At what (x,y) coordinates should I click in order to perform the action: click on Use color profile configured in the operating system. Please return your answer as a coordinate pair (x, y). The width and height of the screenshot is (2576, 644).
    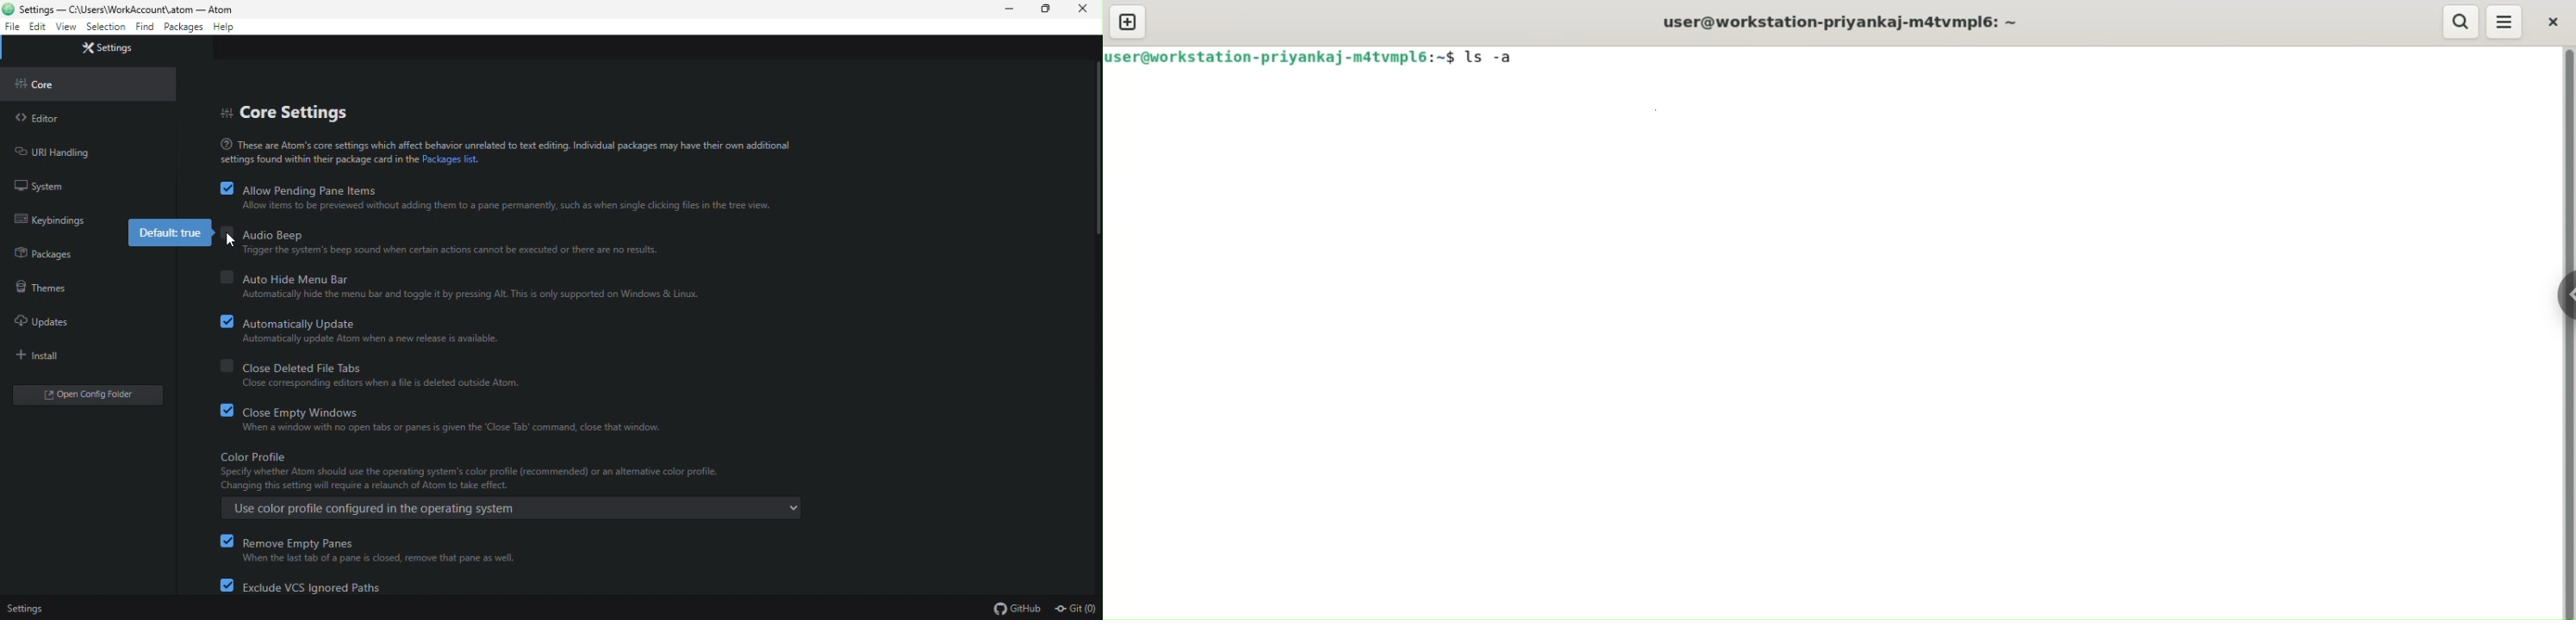
    Looking at the image, I should click on (510, 510).